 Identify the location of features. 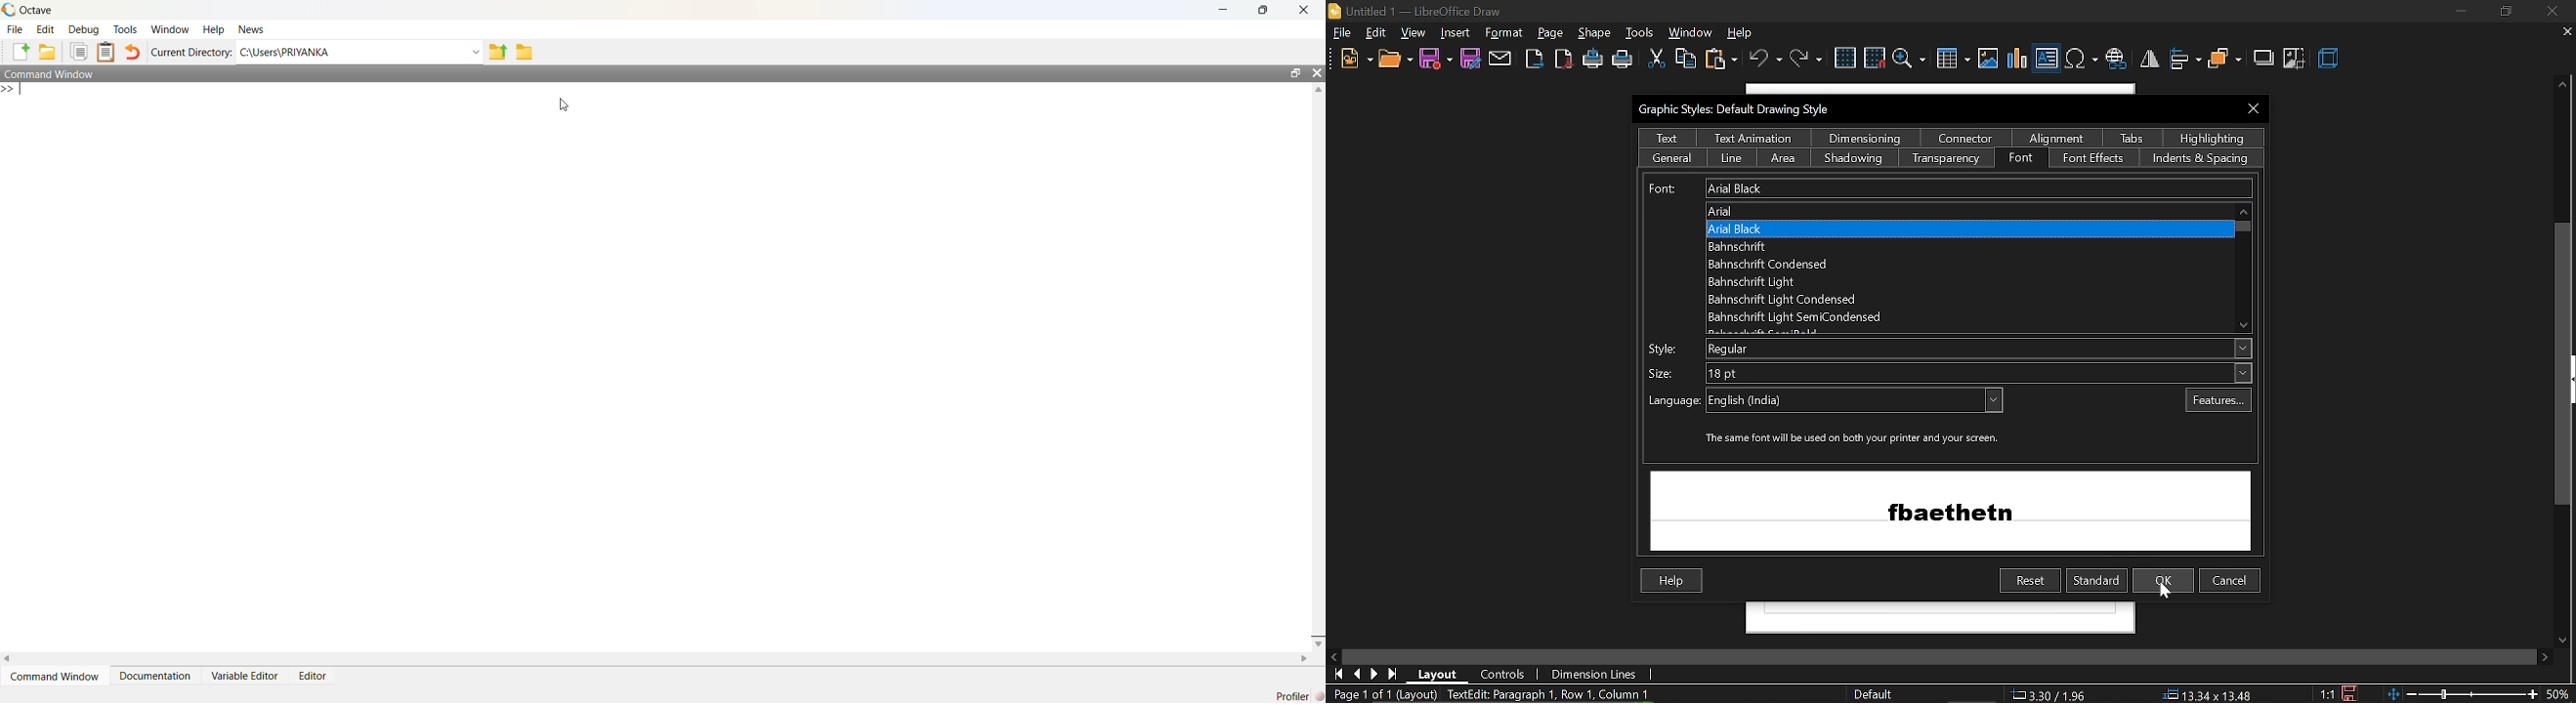
(2218, 400).